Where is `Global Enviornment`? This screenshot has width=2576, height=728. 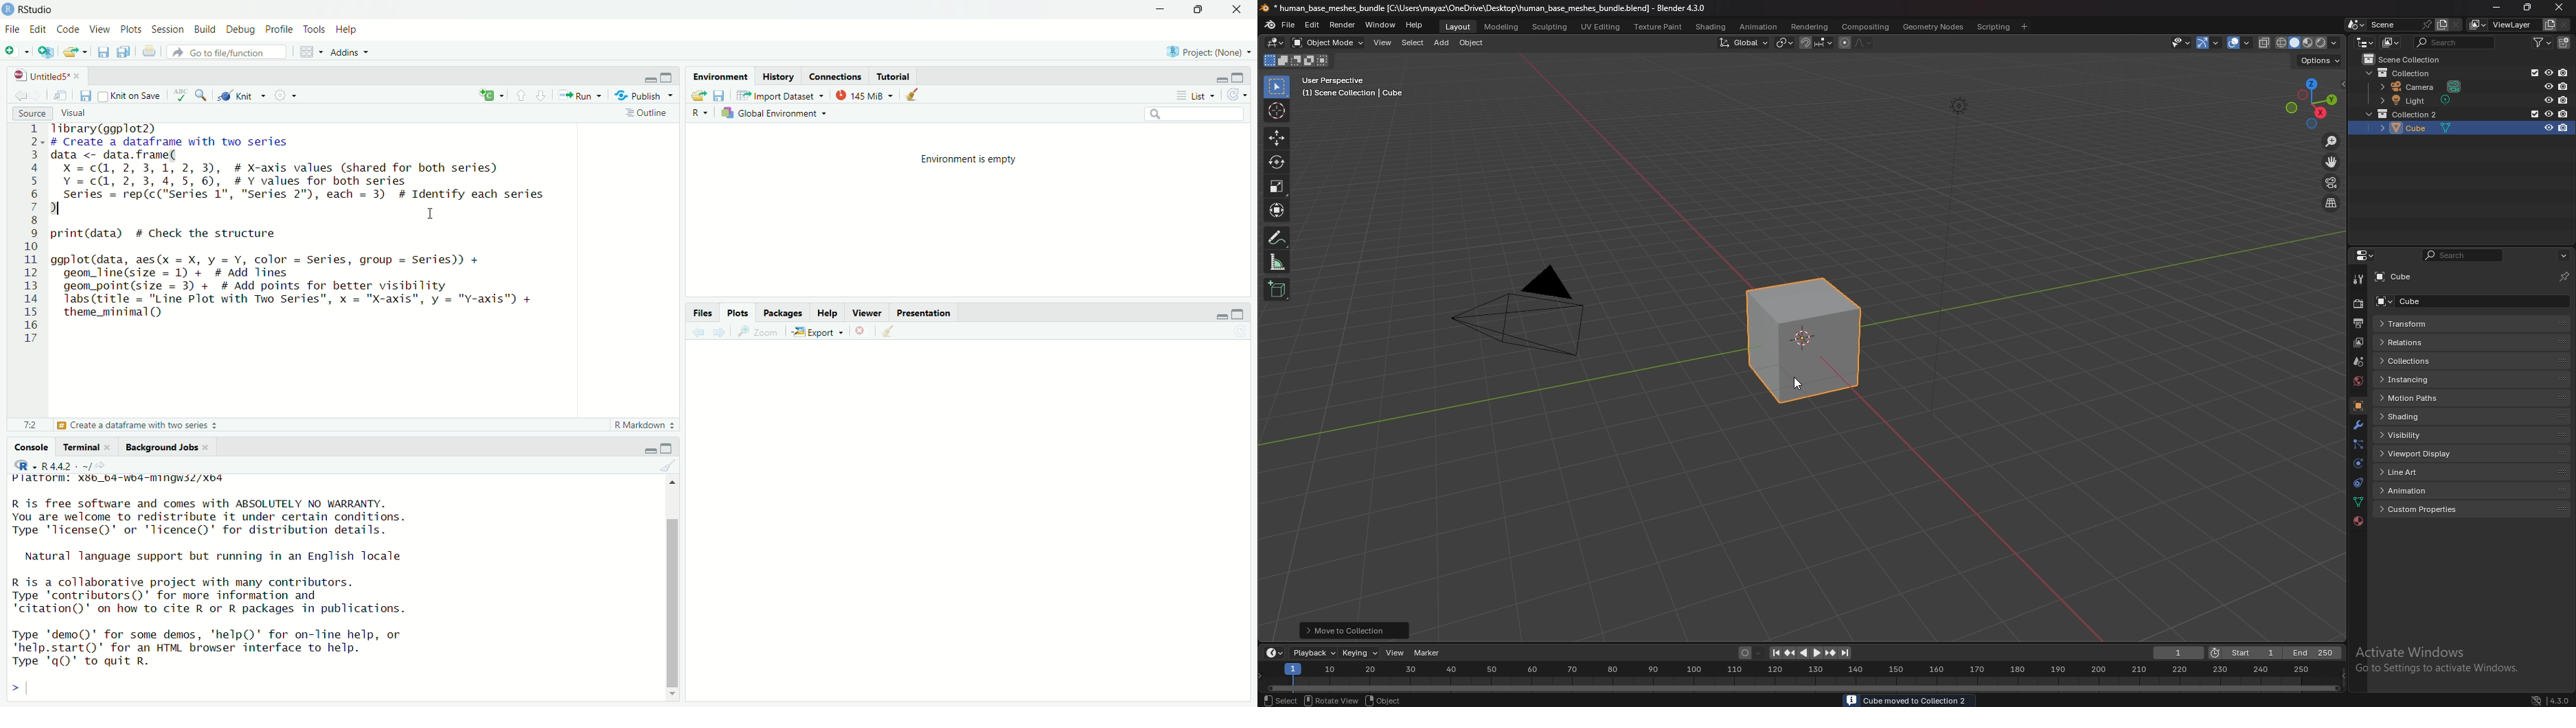
Global Enviornment is located at coordinates (775, 115).